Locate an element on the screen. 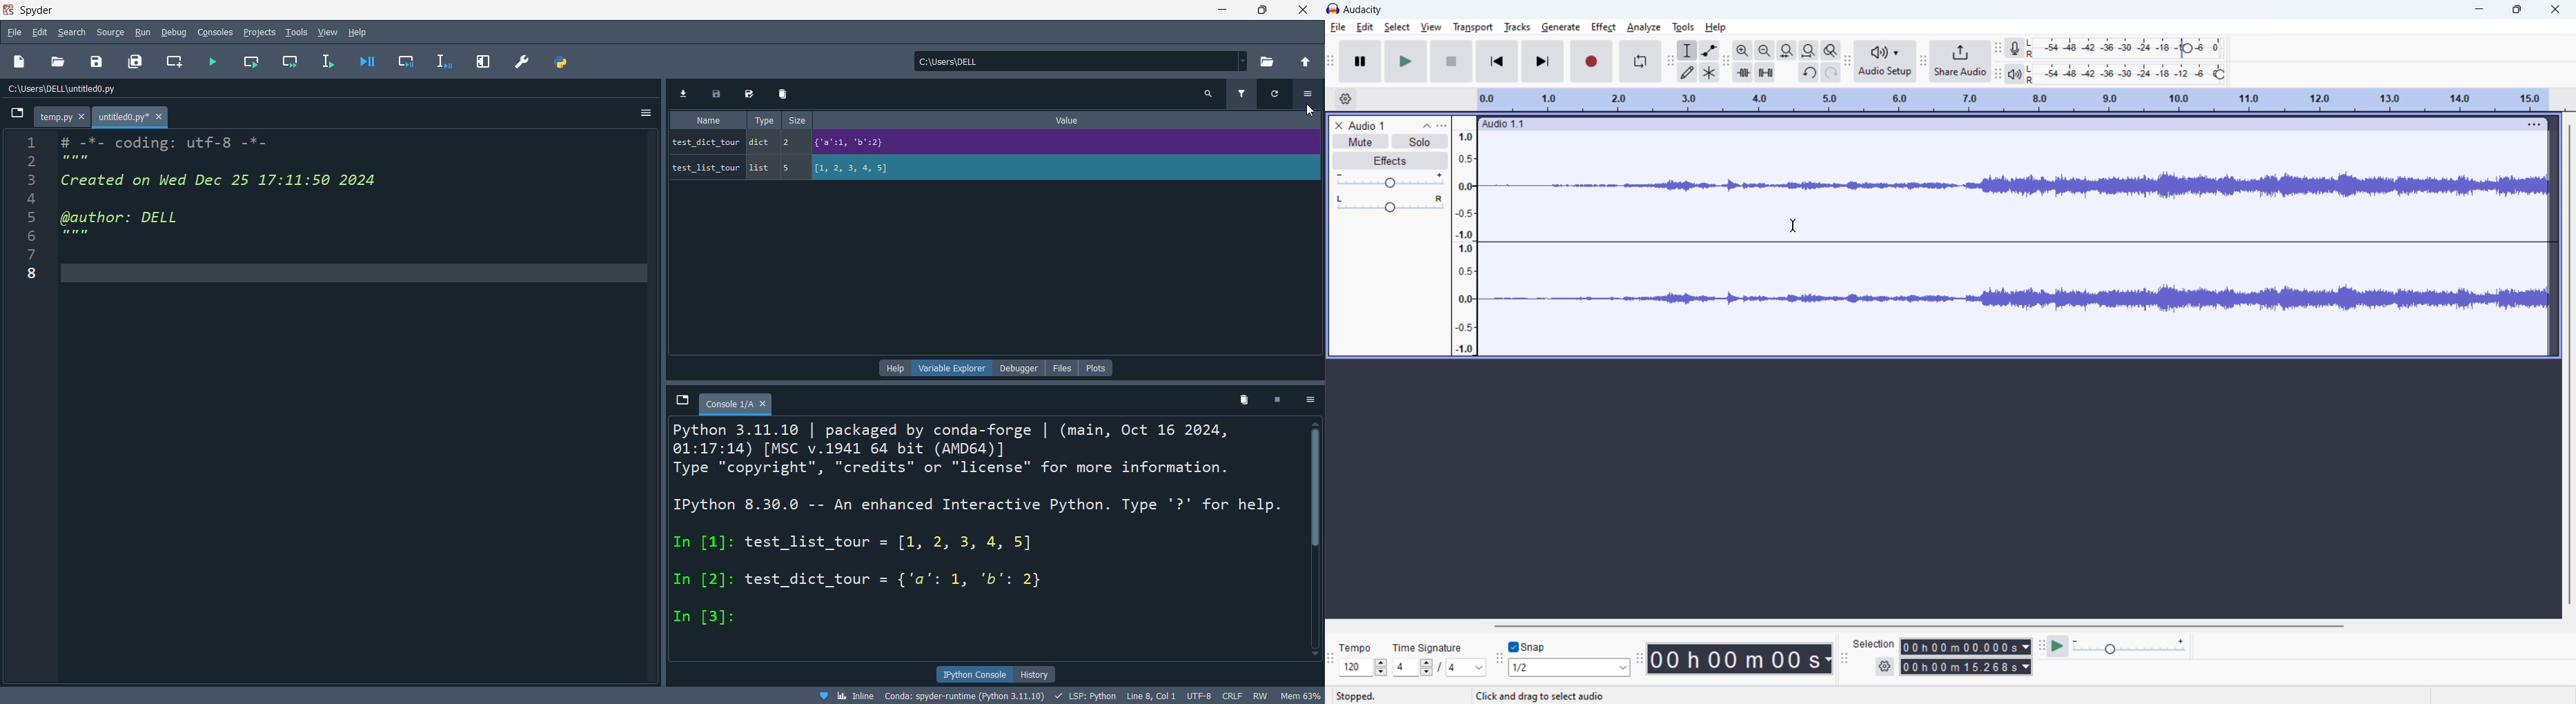  selection toolbar is located at coordinates (1844, 656).